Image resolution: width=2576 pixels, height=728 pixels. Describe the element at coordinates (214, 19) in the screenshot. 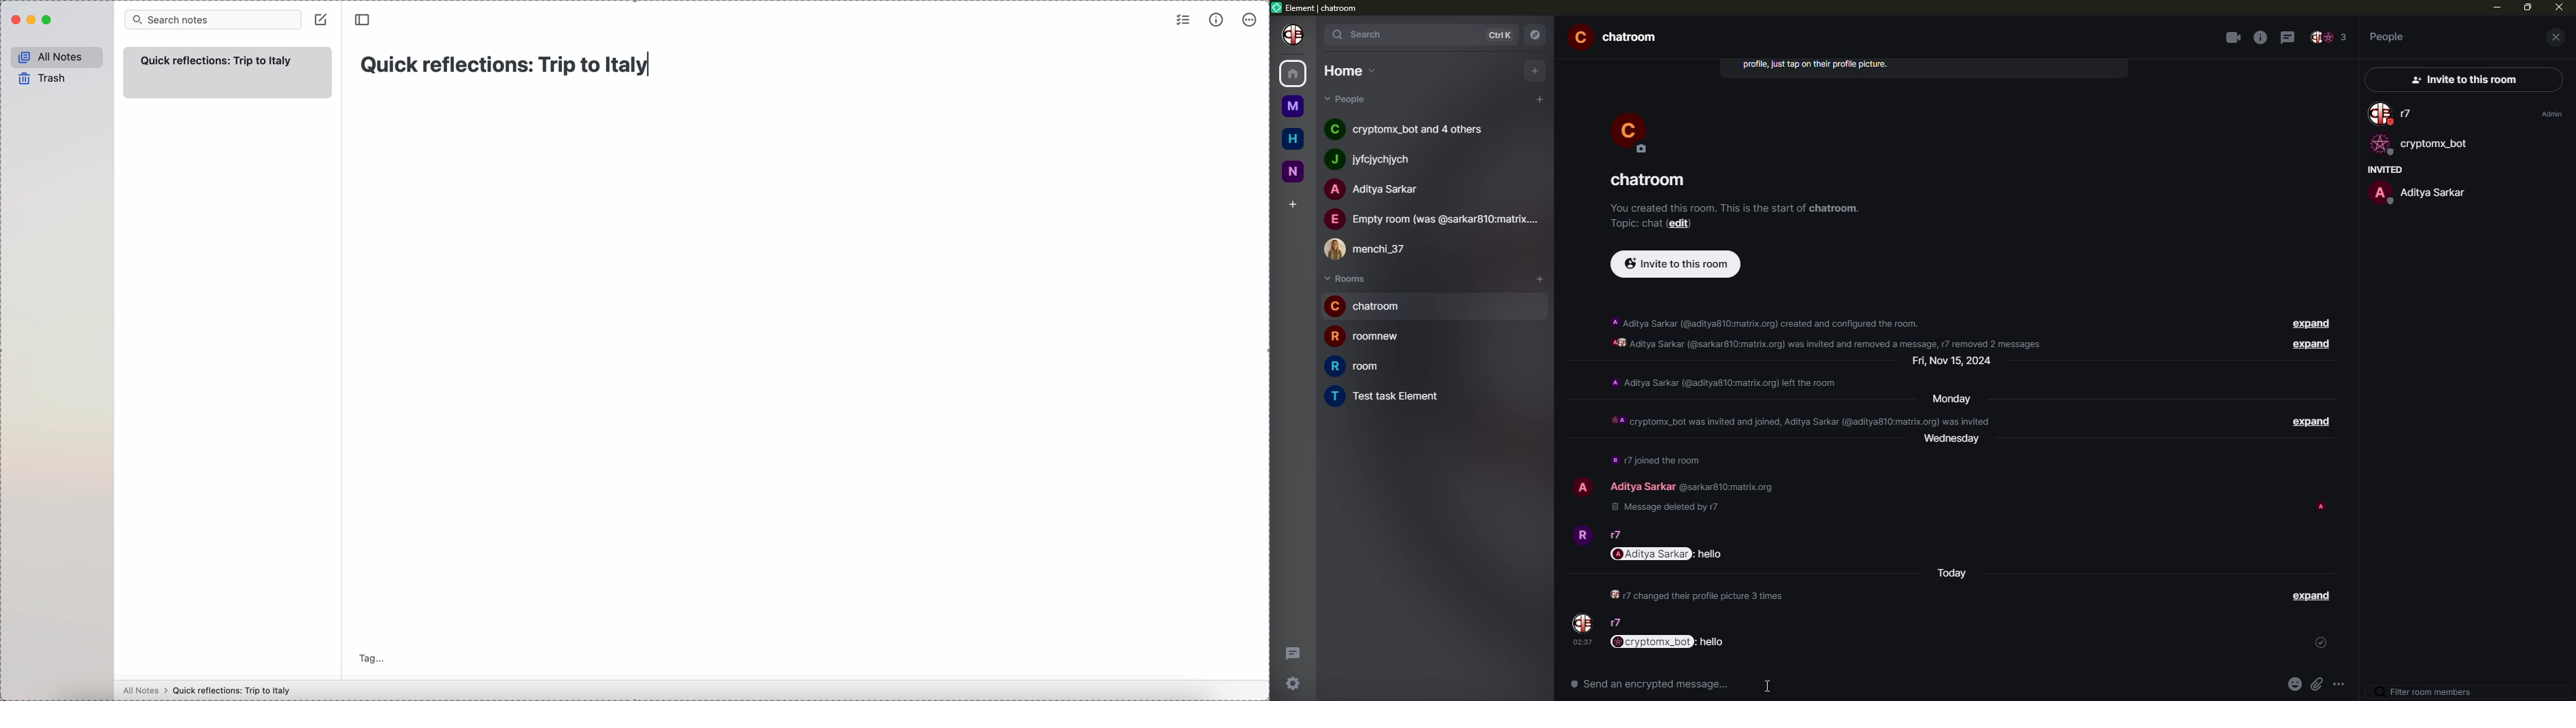

I see `search bar` at that location.